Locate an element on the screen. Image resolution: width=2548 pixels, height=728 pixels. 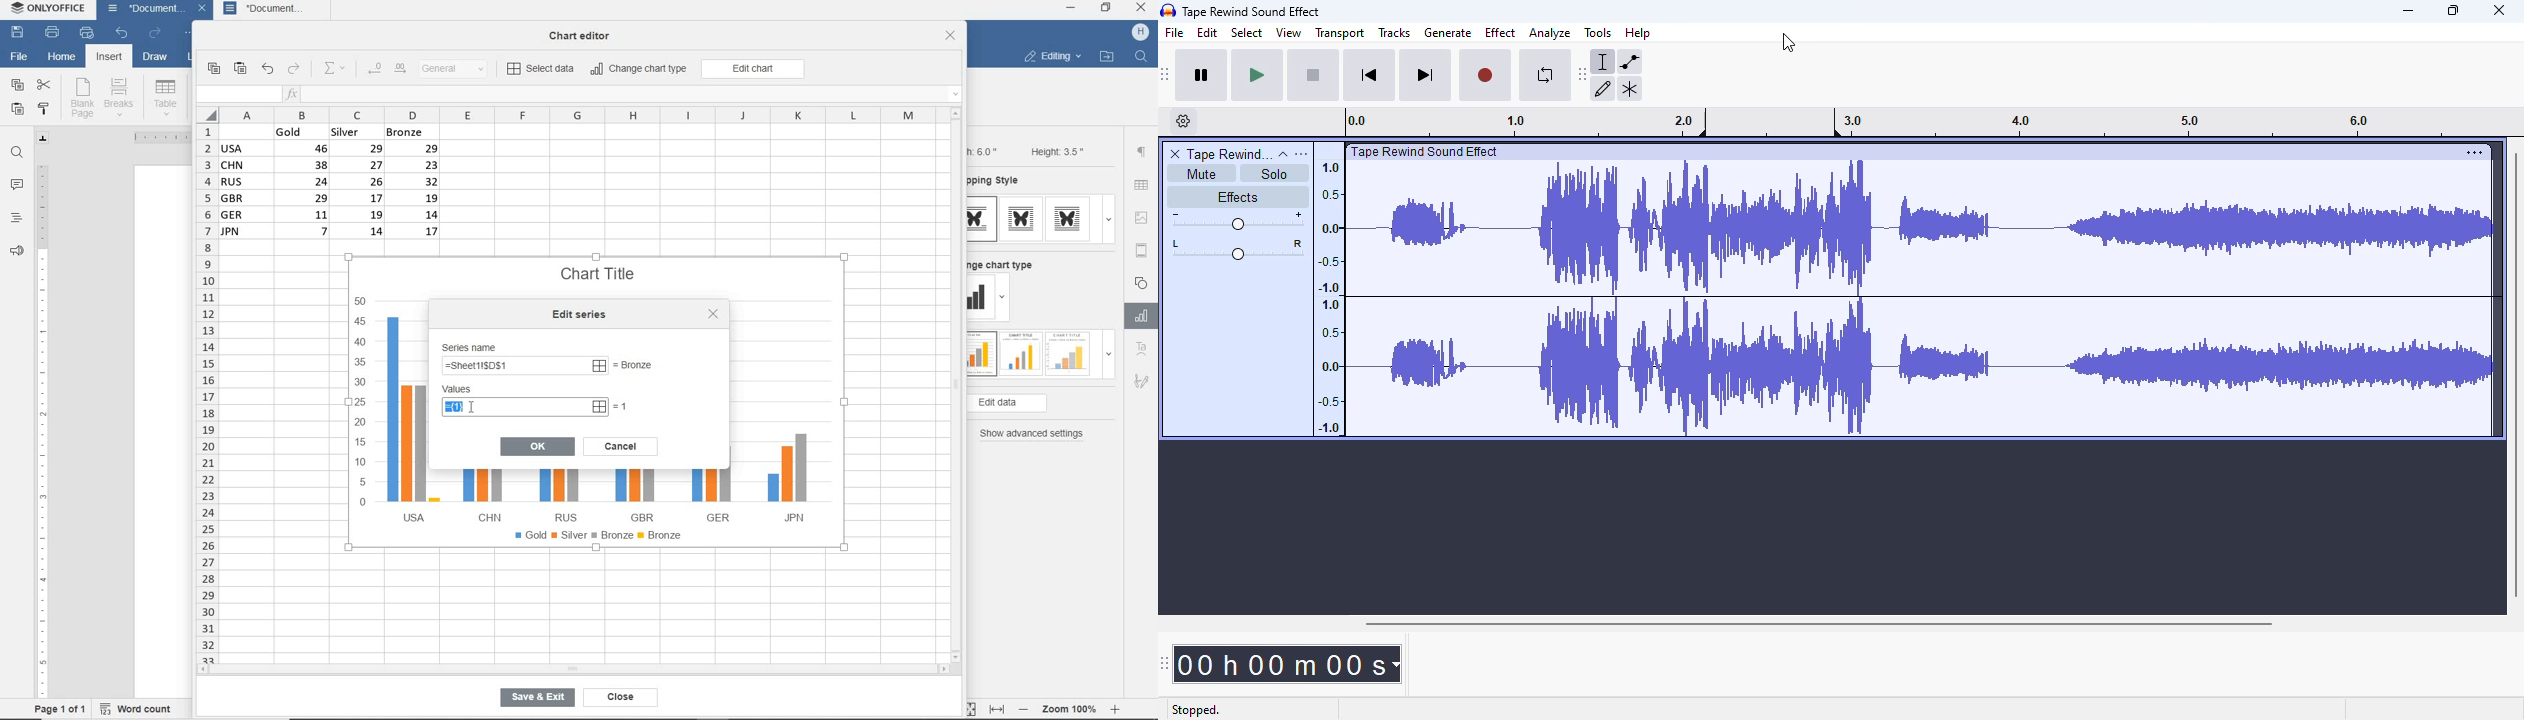
close is located at coordinates (204, 10).